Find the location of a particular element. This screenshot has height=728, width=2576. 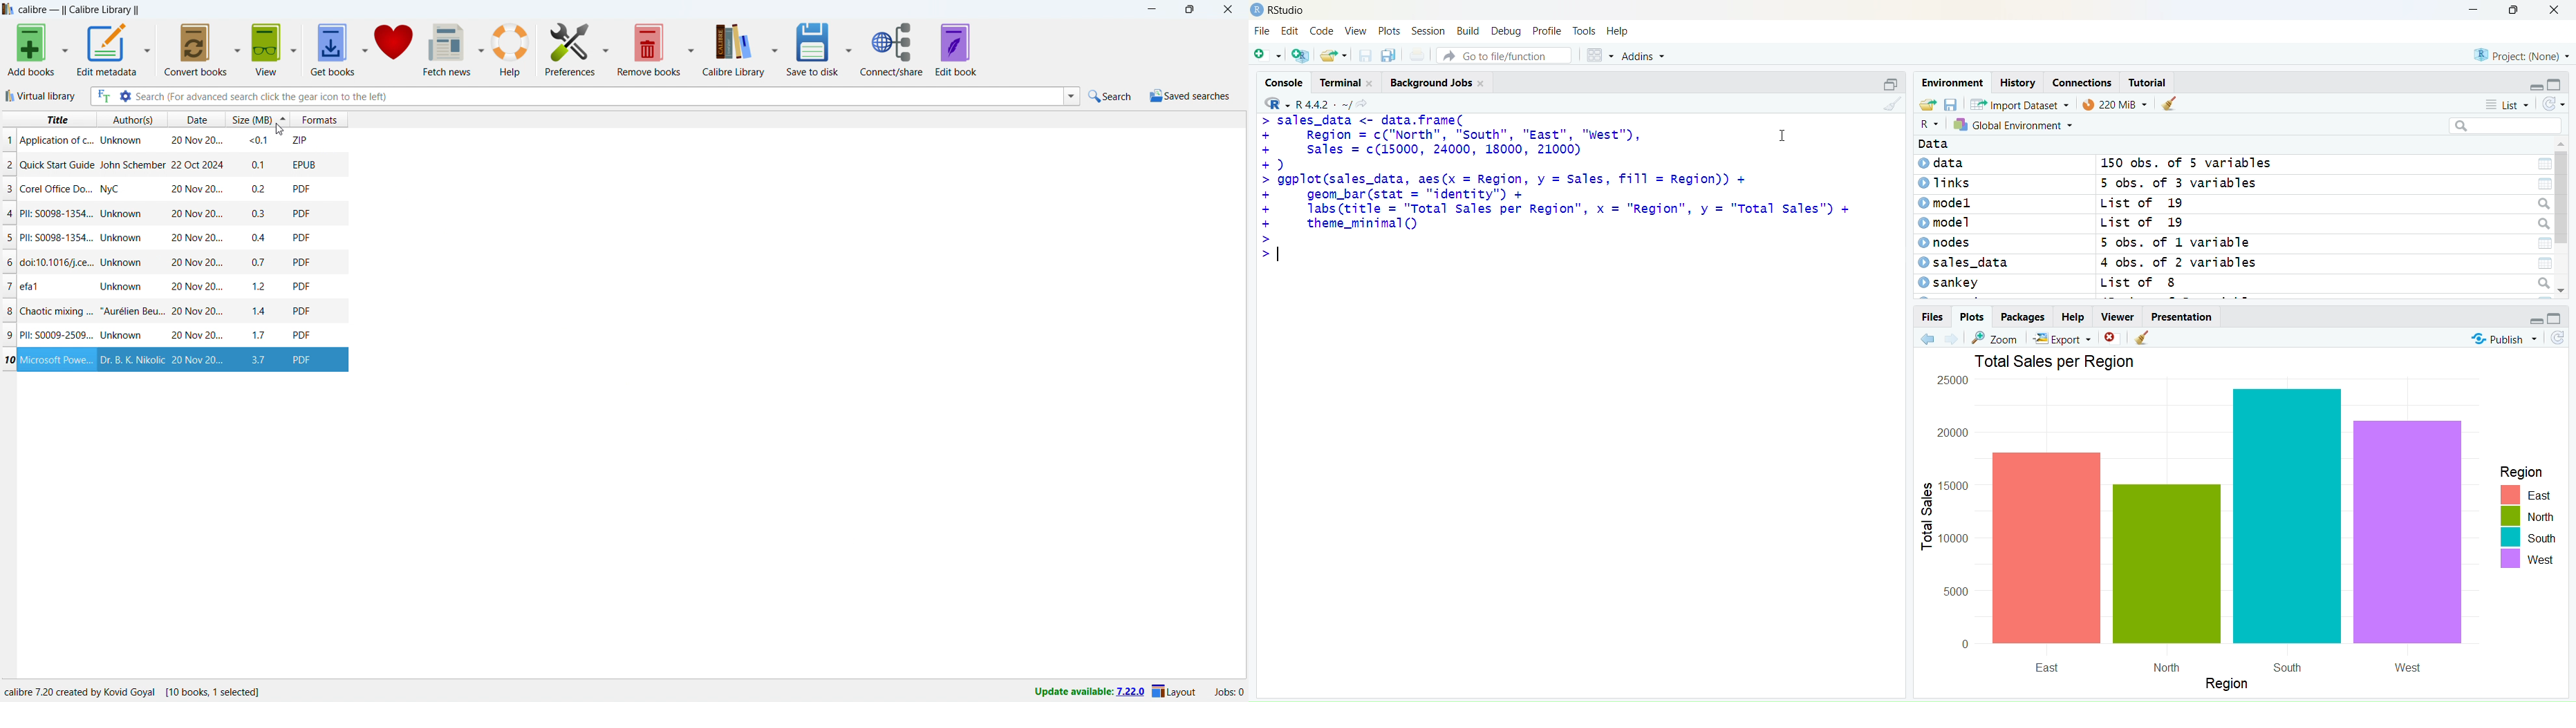

grid view is located at coordinates (1596, 53).